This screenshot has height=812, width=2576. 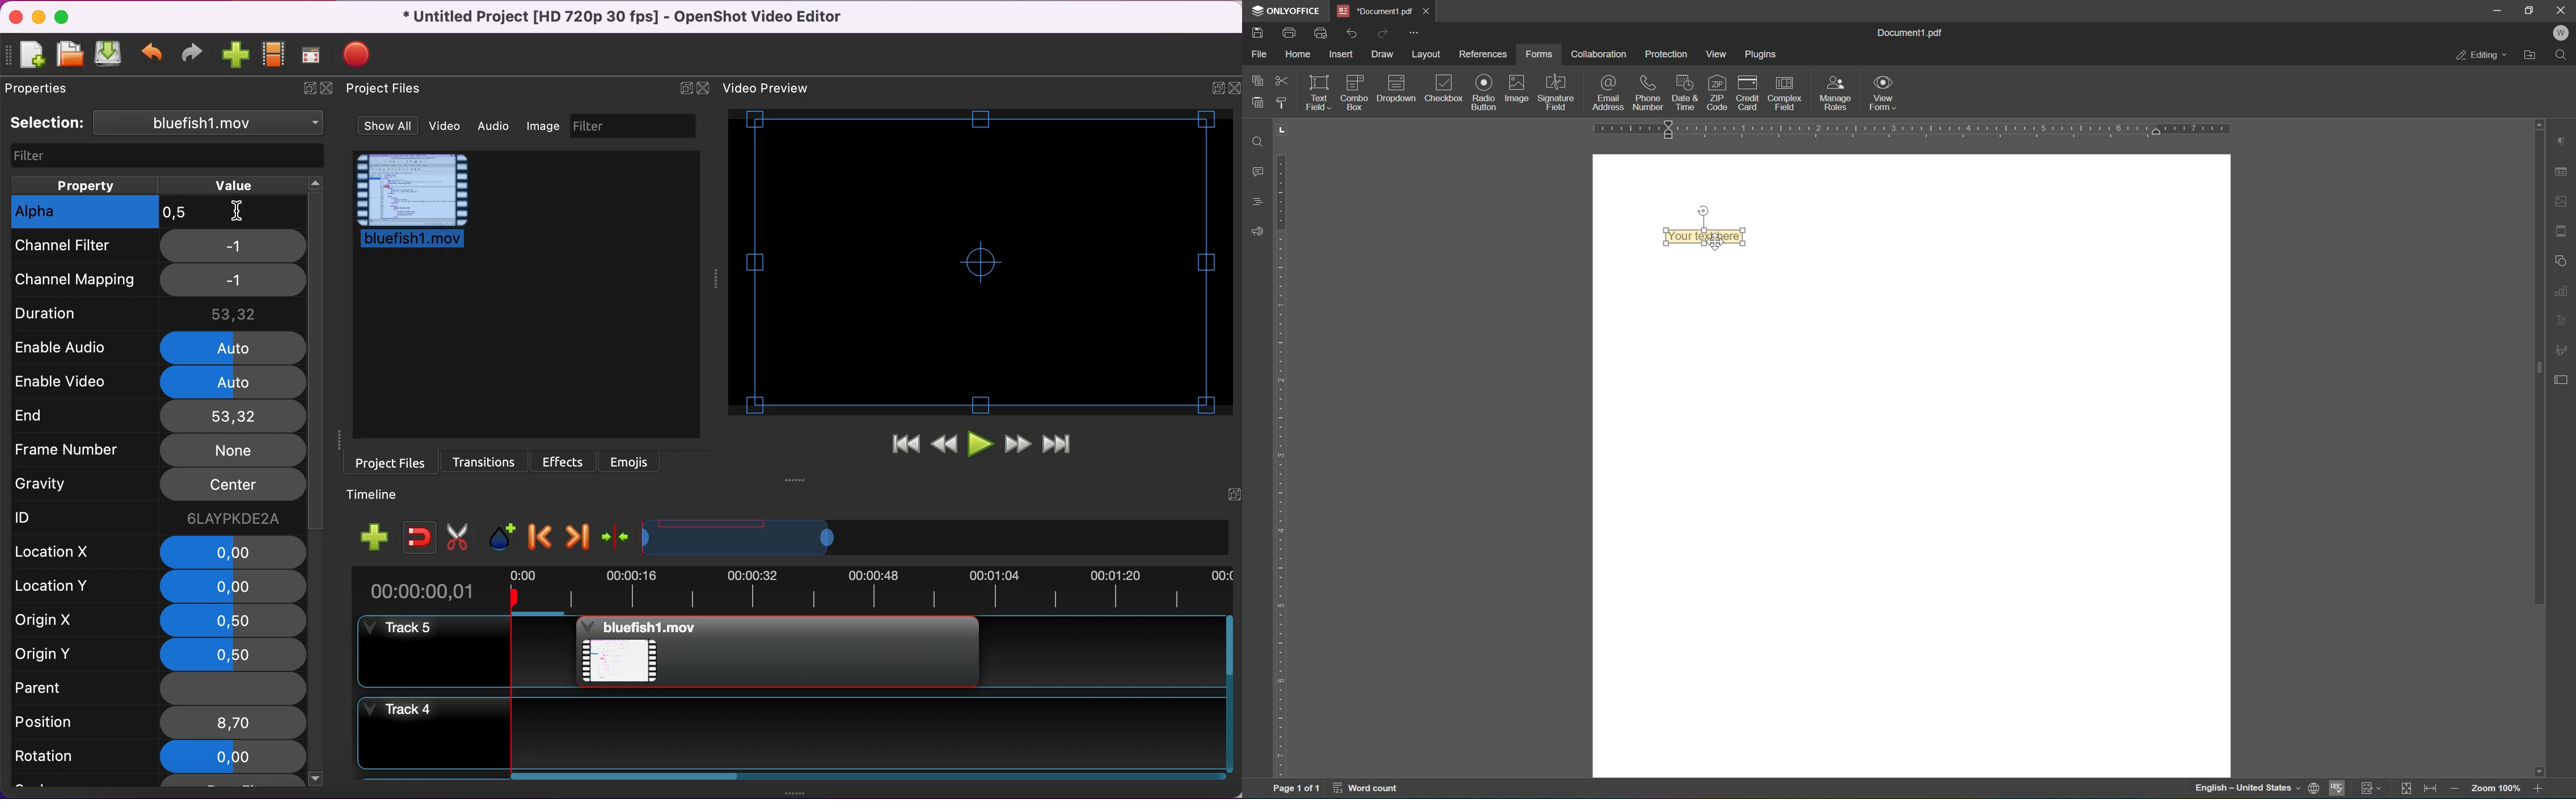 I want to click on header & footer settings, so click(x=2562, y=232).